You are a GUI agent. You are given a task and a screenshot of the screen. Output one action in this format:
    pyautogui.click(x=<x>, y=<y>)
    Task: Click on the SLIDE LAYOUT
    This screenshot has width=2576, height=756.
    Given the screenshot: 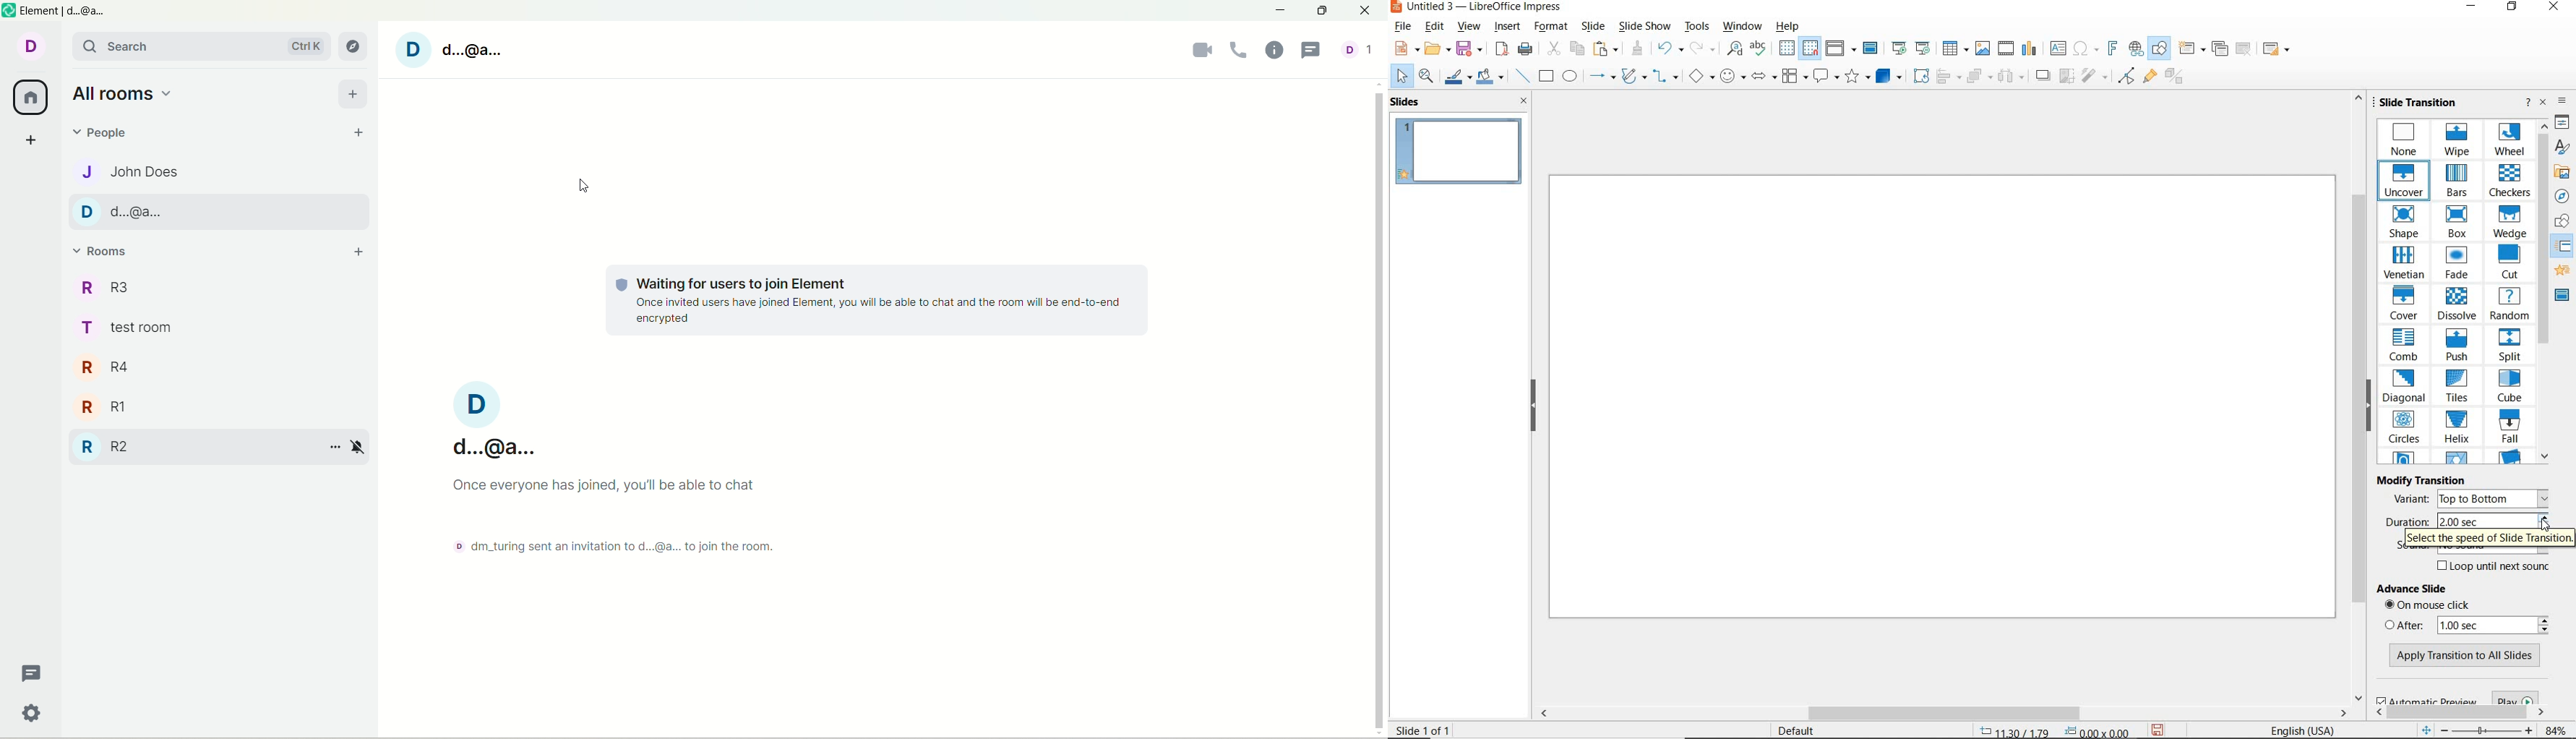 What is the action you would take?
    pyautogui.click(x=2274, y=49)
    